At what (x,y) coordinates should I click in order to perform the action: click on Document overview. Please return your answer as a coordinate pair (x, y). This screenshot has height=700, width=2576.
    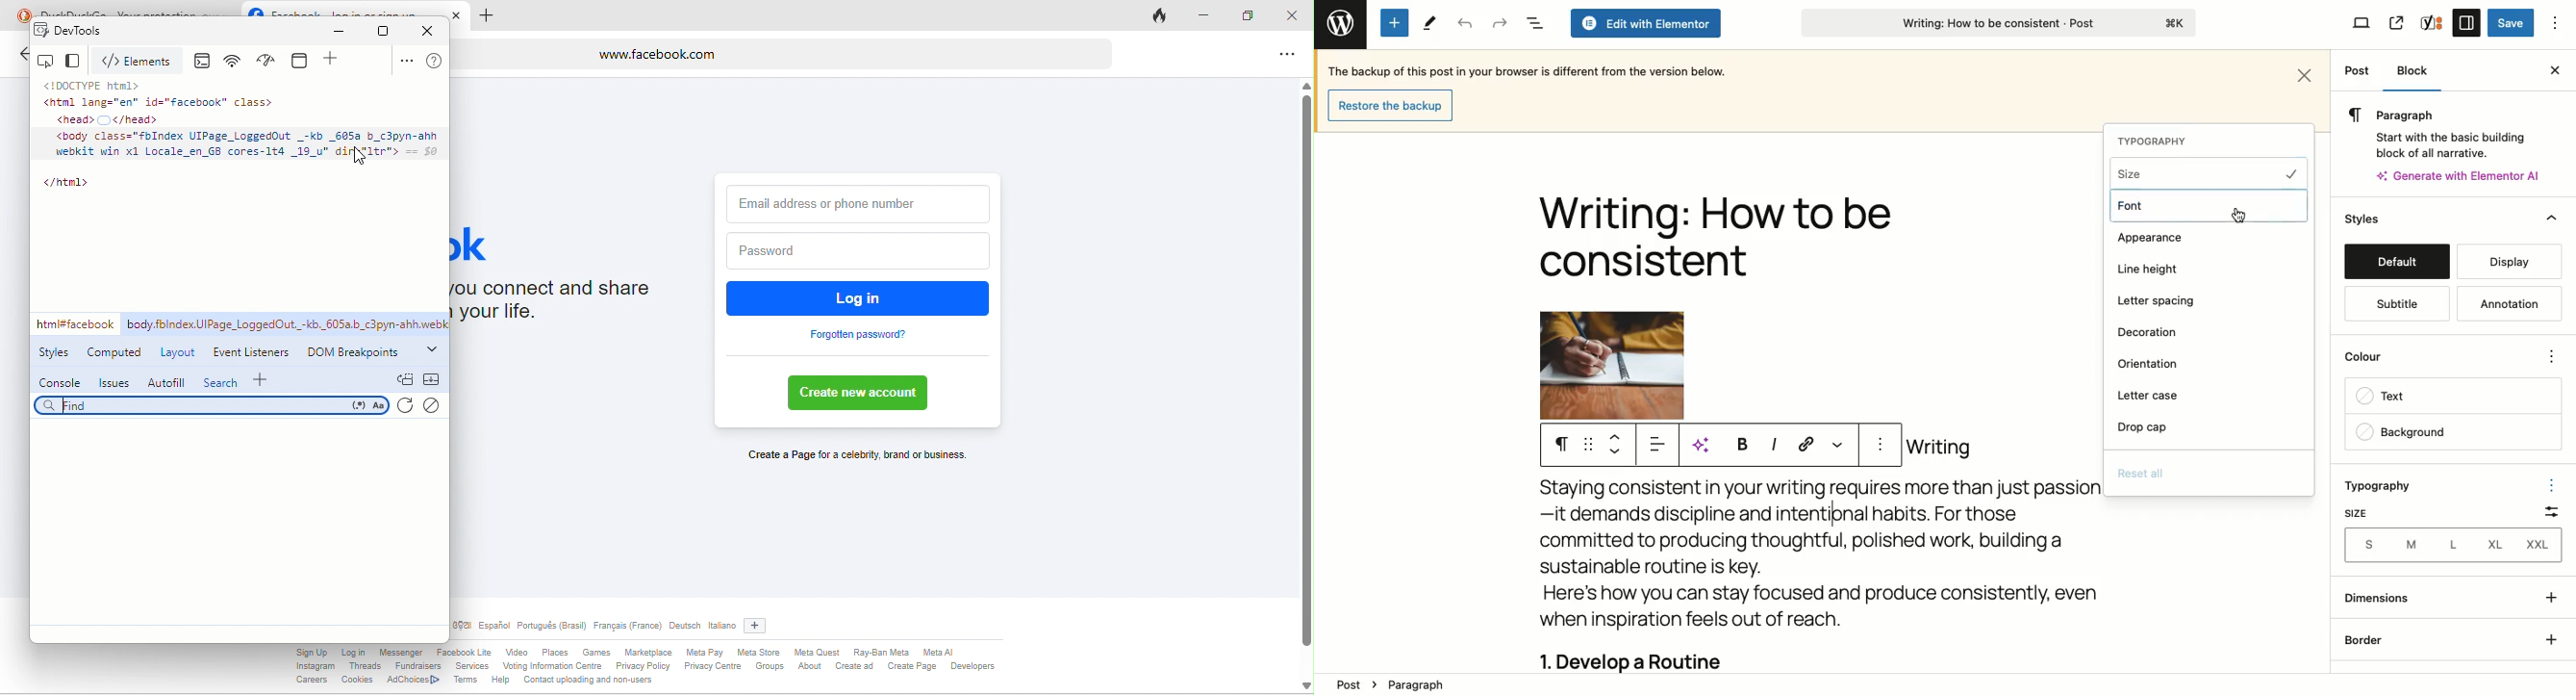
    Looking at the image, I should click on (1534, 24).